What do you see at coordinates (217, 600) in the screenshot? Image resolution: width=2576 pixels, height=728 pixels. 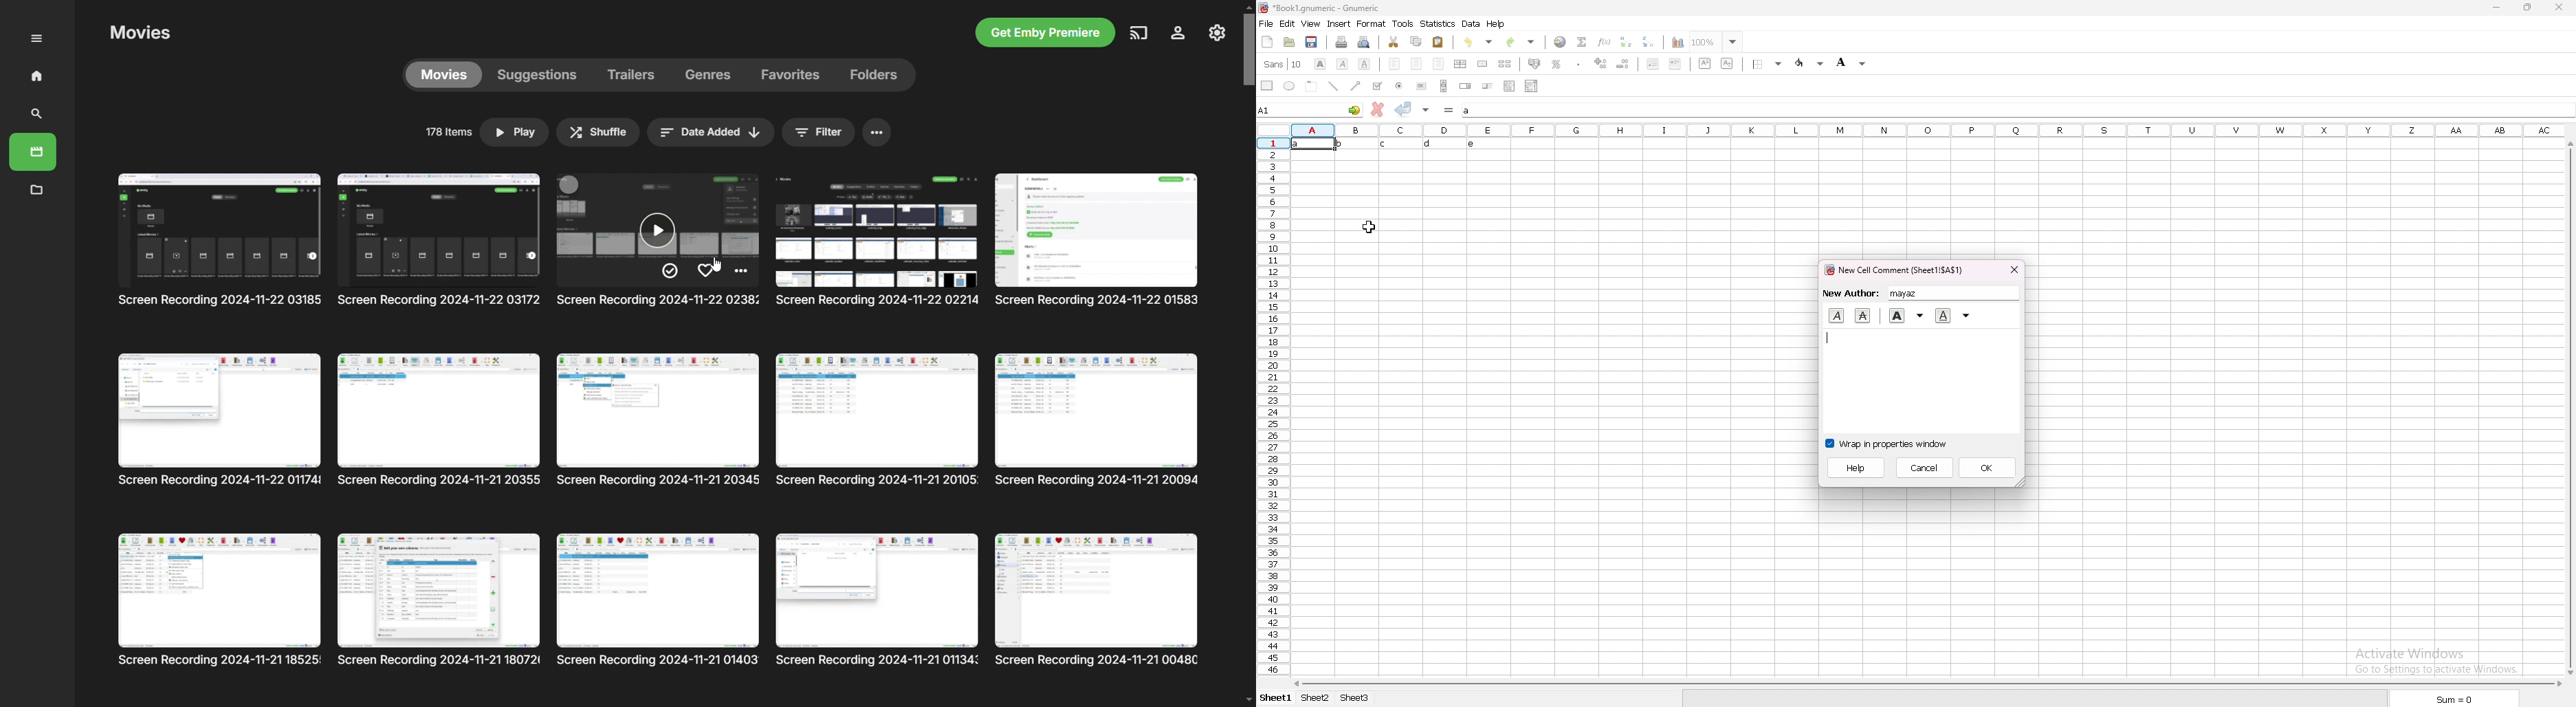 I see `` at bounding box center [217, 600].